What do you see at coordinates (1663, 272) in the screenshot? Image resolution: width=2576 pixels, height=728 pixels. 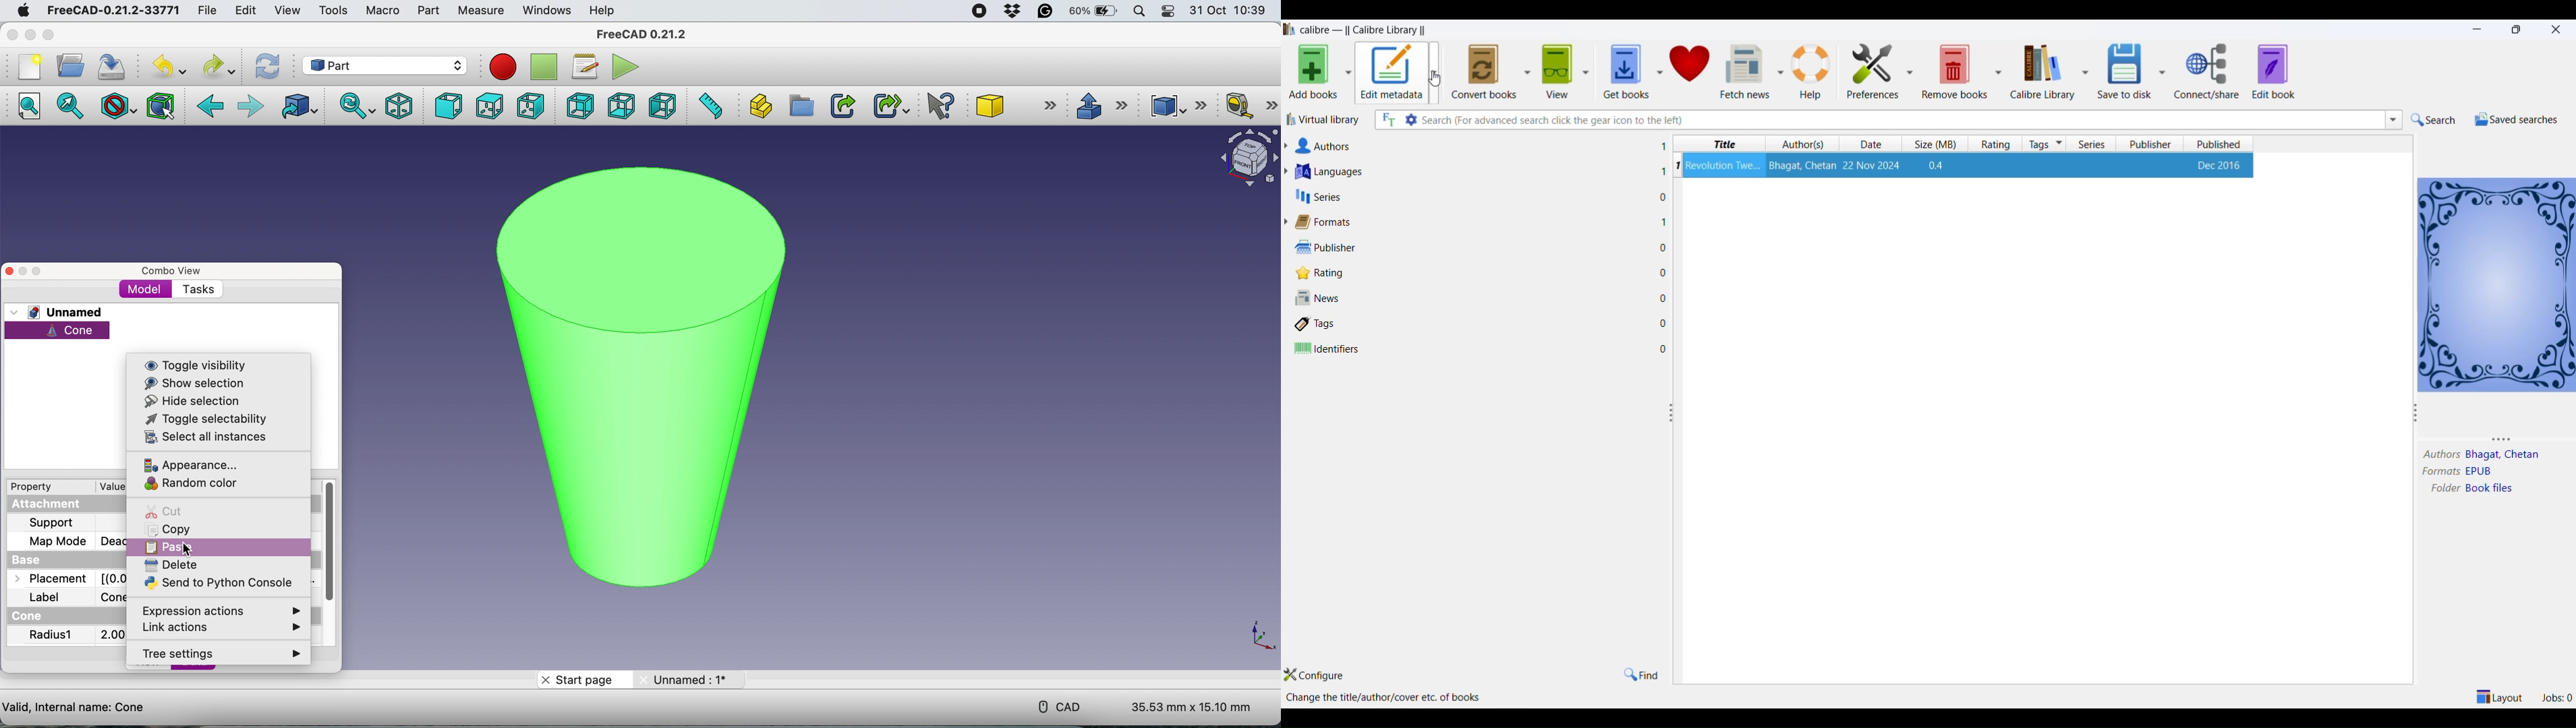 I see `0` at bounding box center [1663, 272].